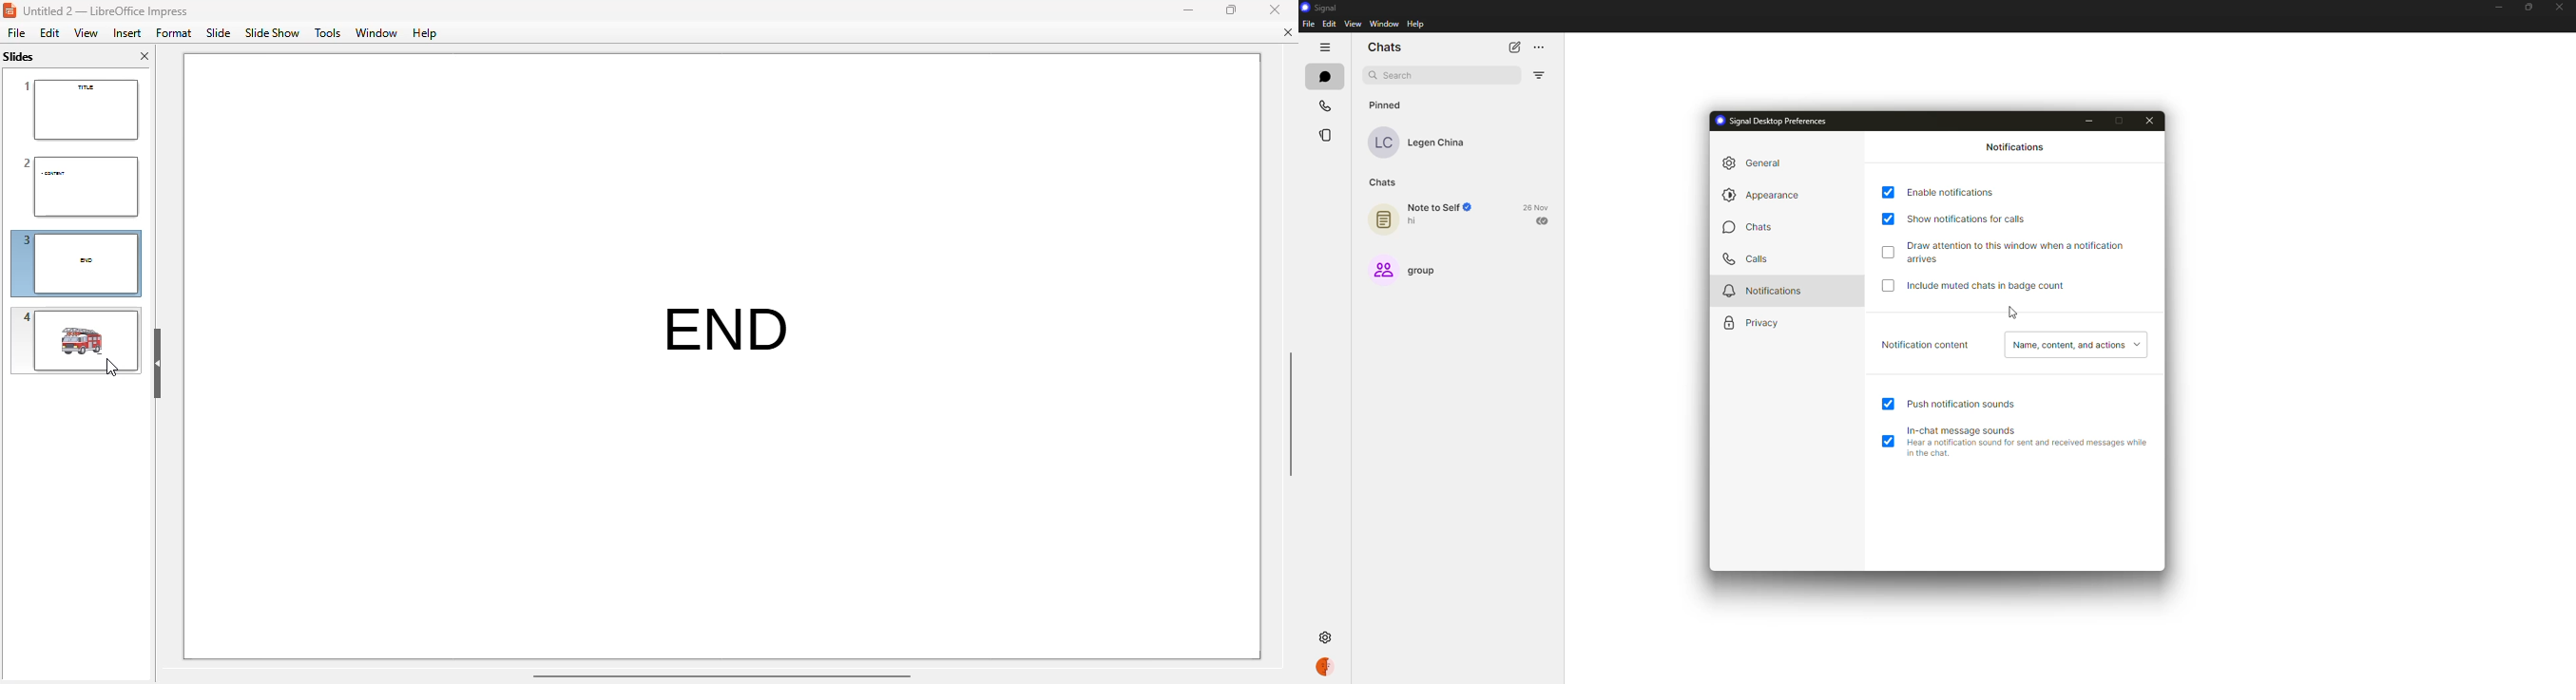 This screenshot has width=2576, height=700. I want to click on note to self, so click(1419, 218).